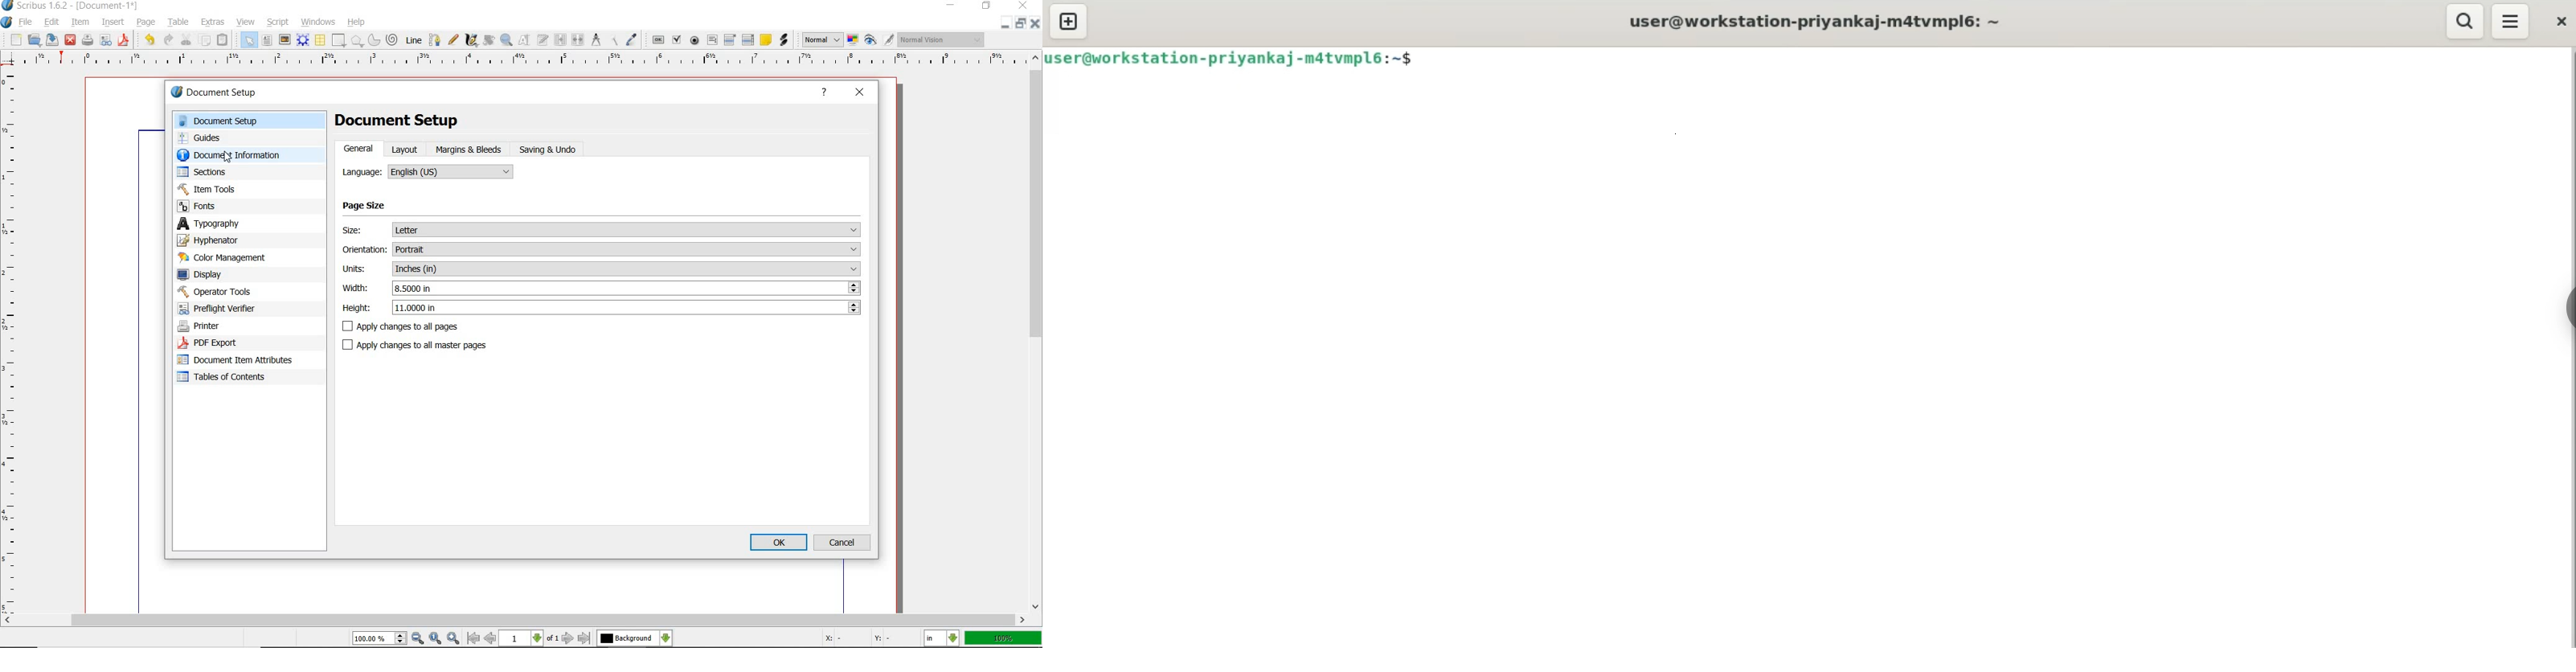  What do you see at coordinates (360, 150) in the screenshot?
I see `general` at bounding box center [360, 150].